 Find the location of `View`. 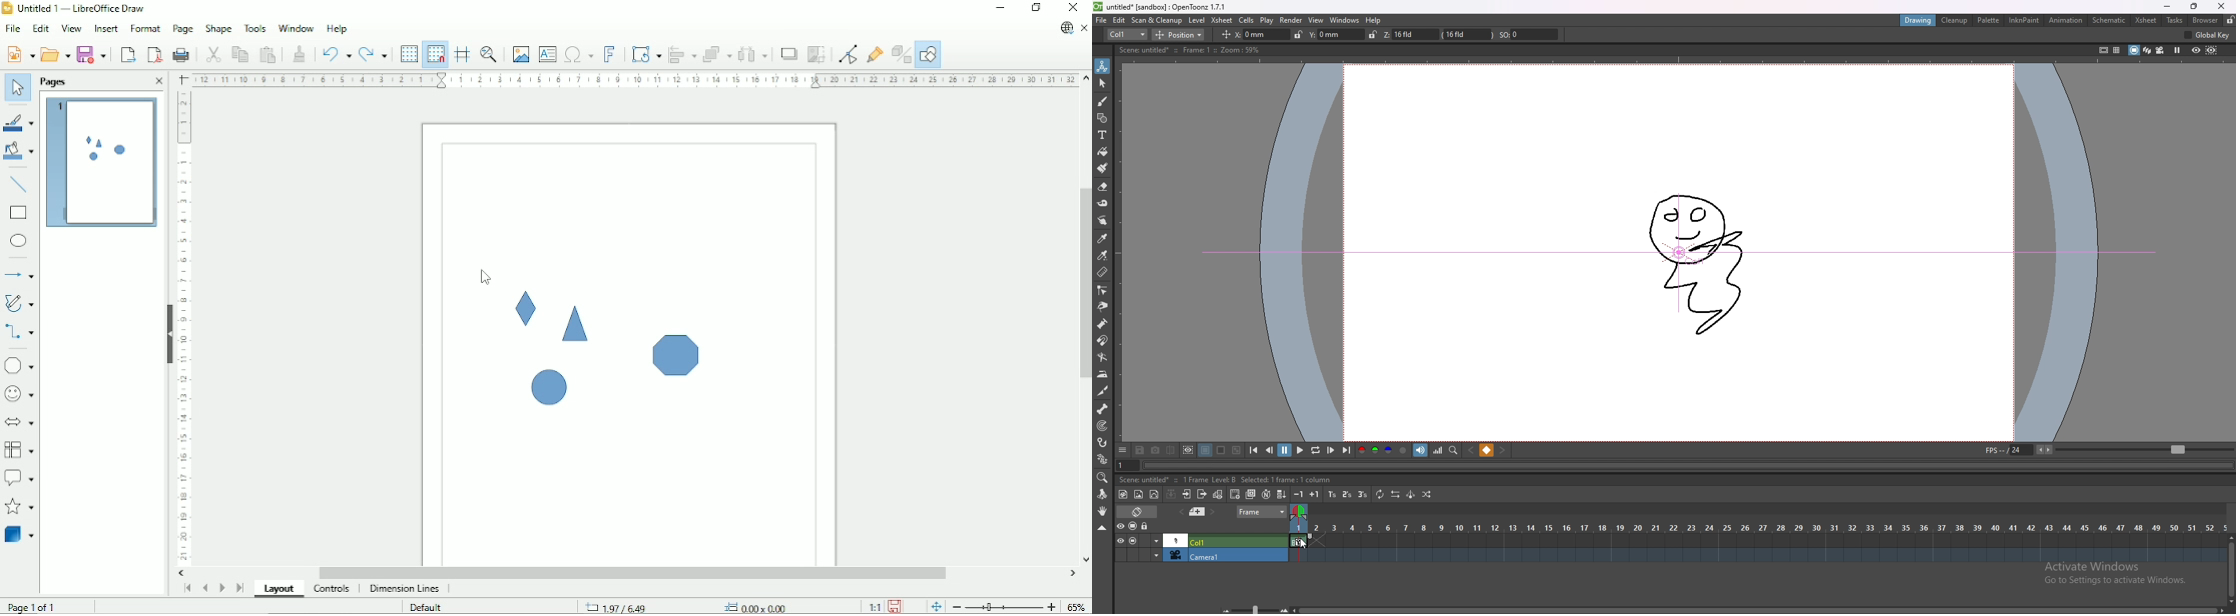

View is located at coordinates (70, 28).